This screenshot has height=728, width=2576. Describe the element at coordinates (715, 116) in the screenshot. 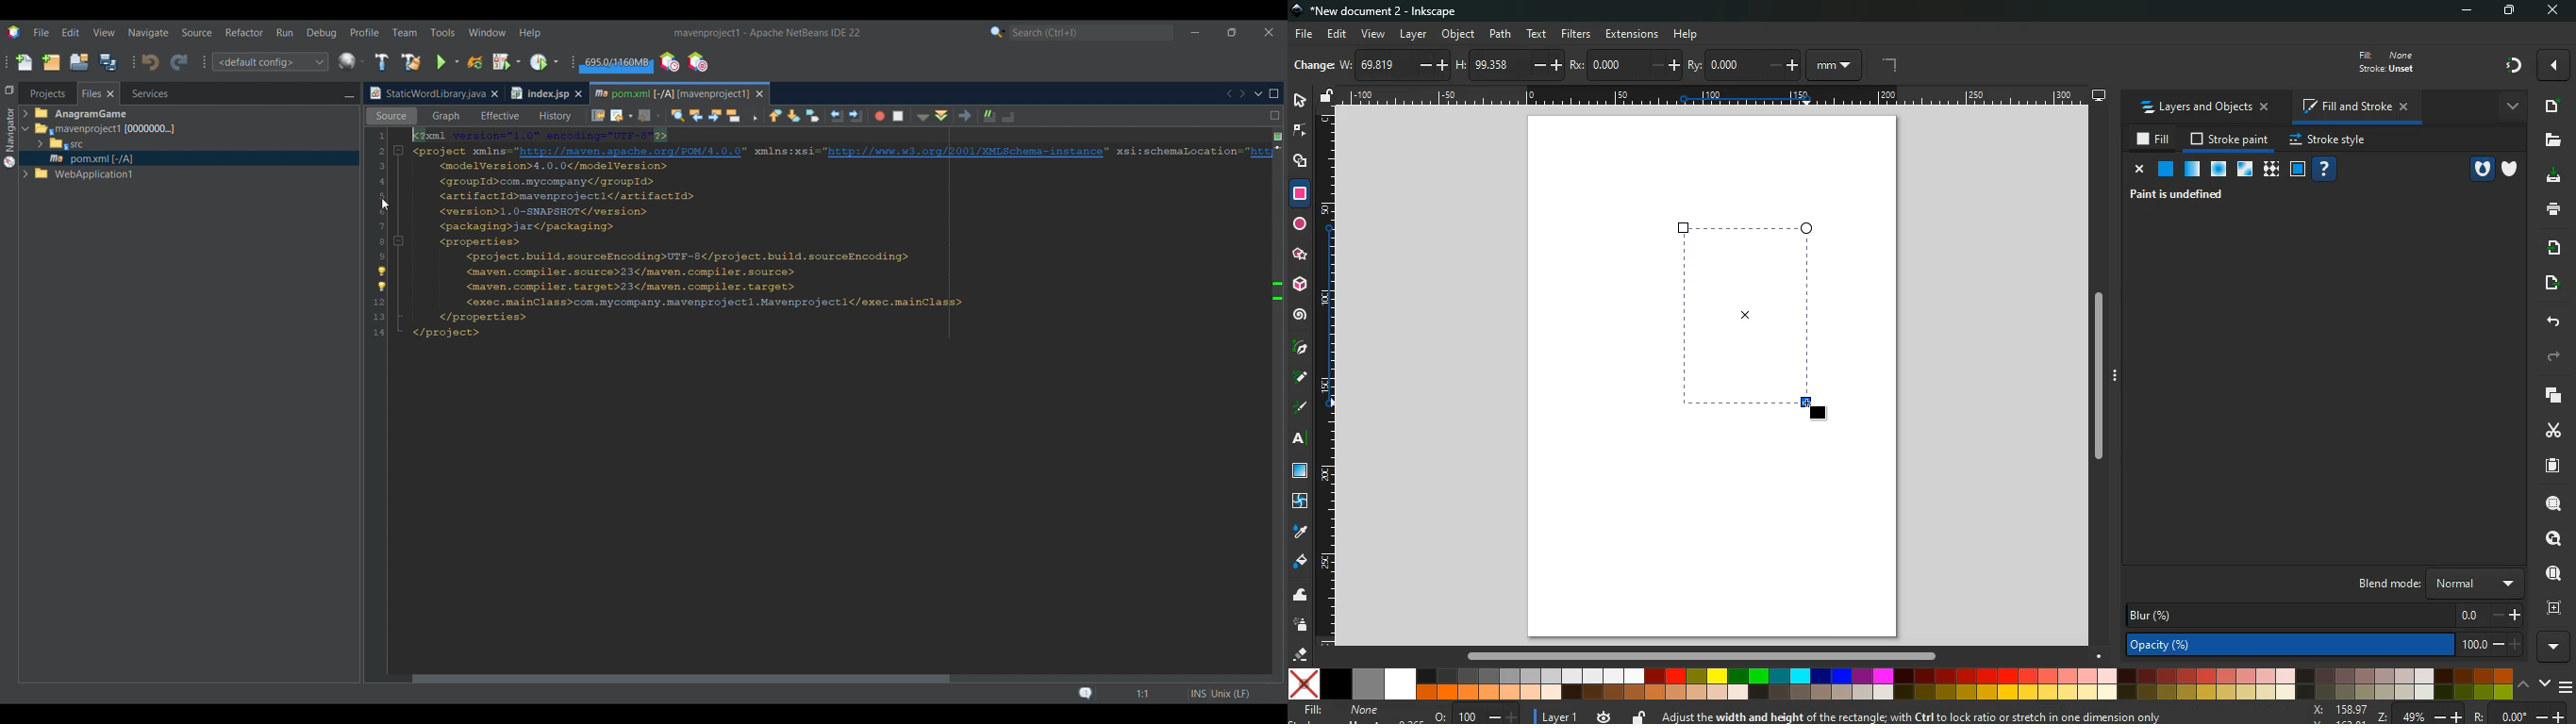

I see `Find next occurrence ` at that location.